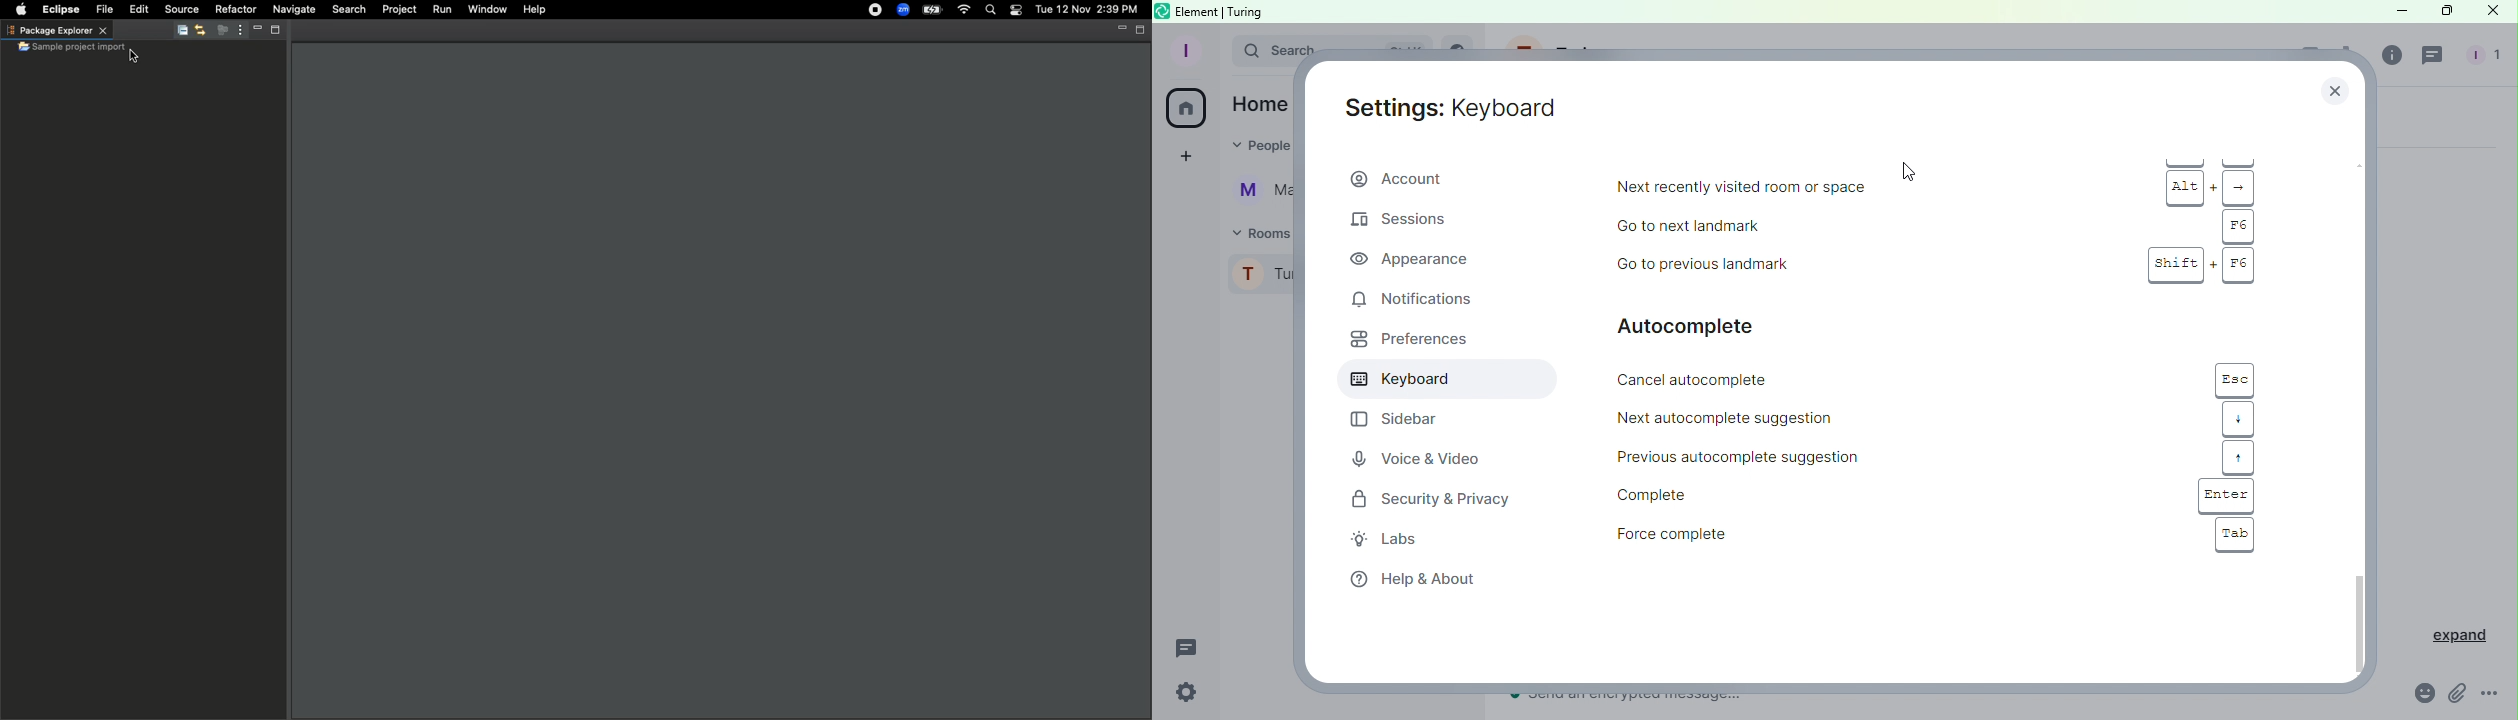 Image resolution: width=2520 pixels, height=728 pixels. I want to click on Preferences, so click(1405, 343).